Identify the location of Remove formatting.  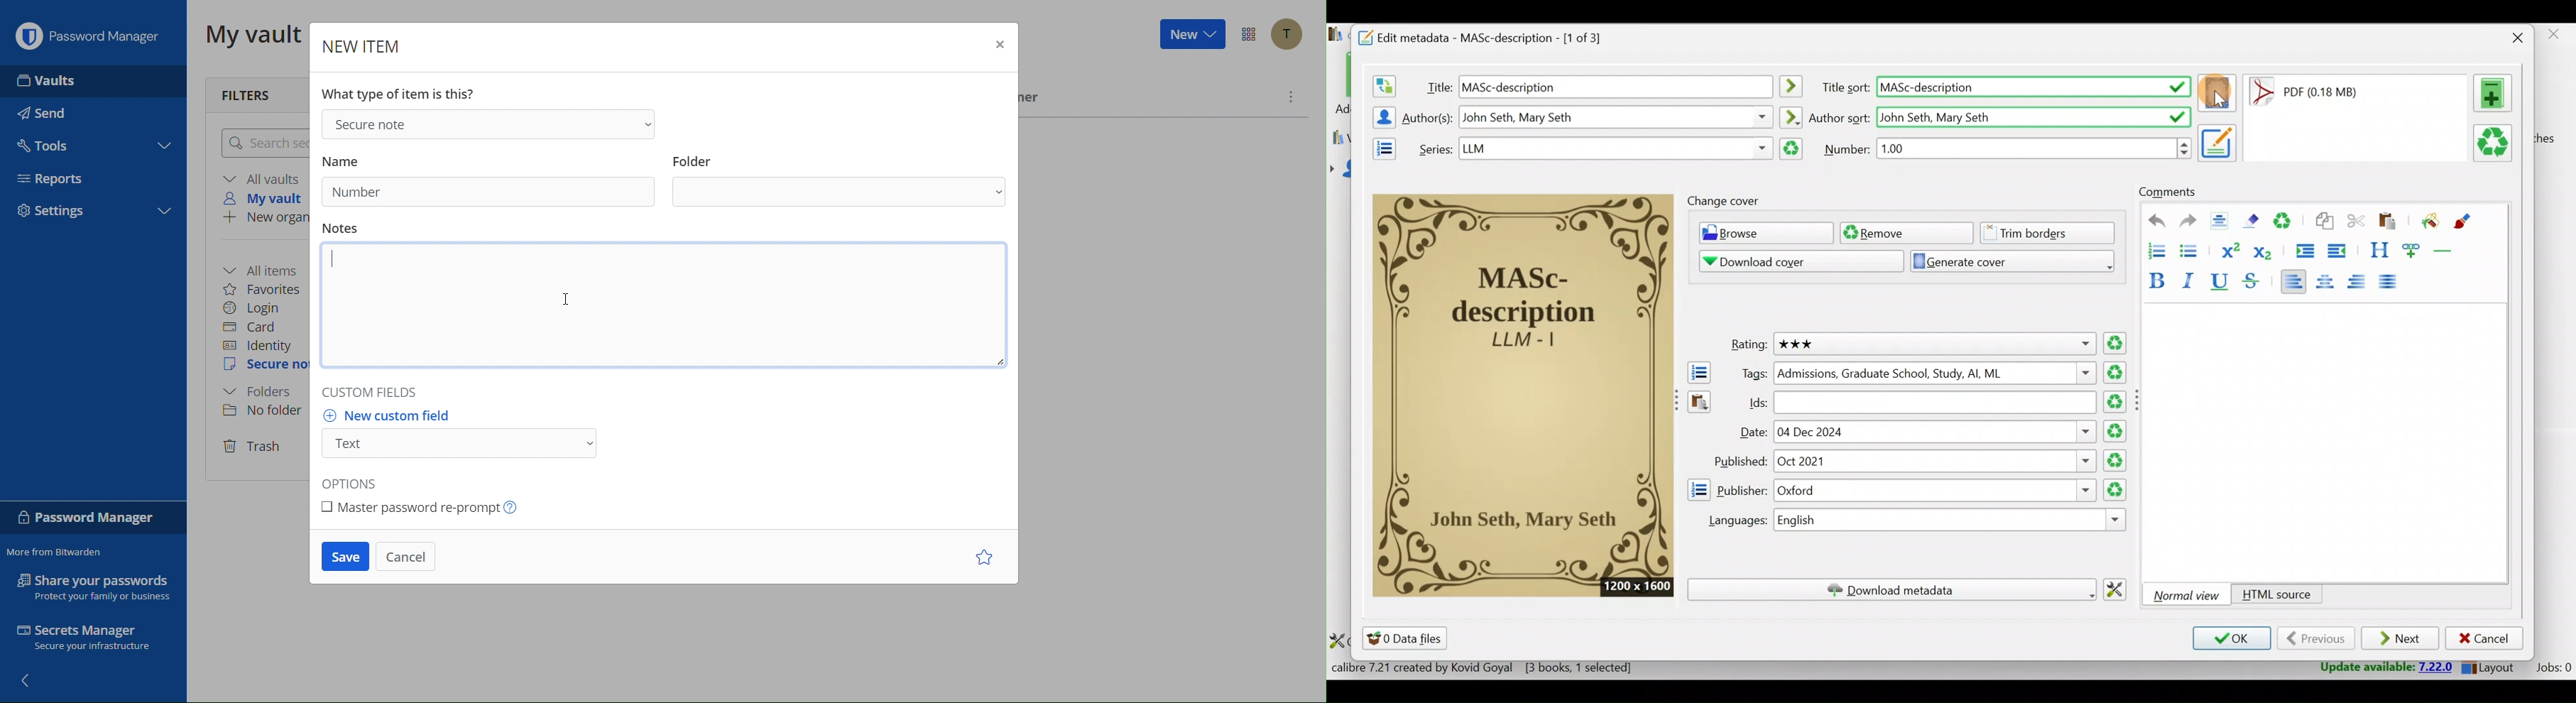
(2254, 221).